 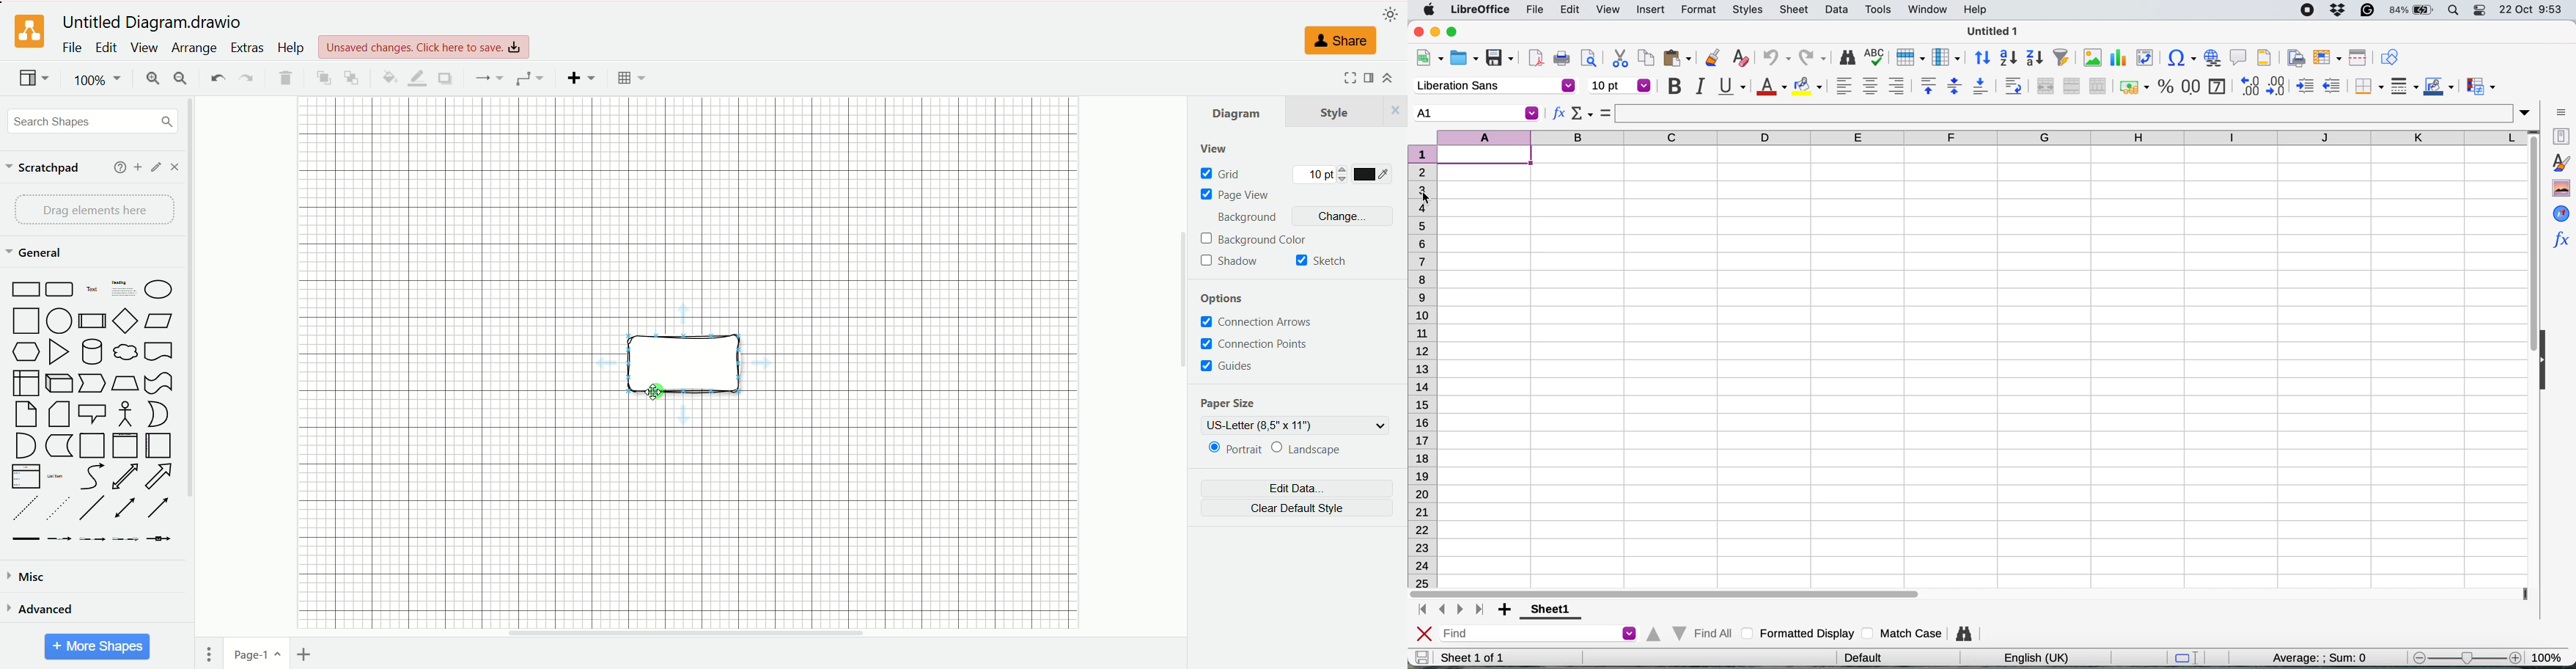 What do you see at coordinates (2467, 658) in the screenshot?
I see `zoom scale` at bounding box center [2467, 658].